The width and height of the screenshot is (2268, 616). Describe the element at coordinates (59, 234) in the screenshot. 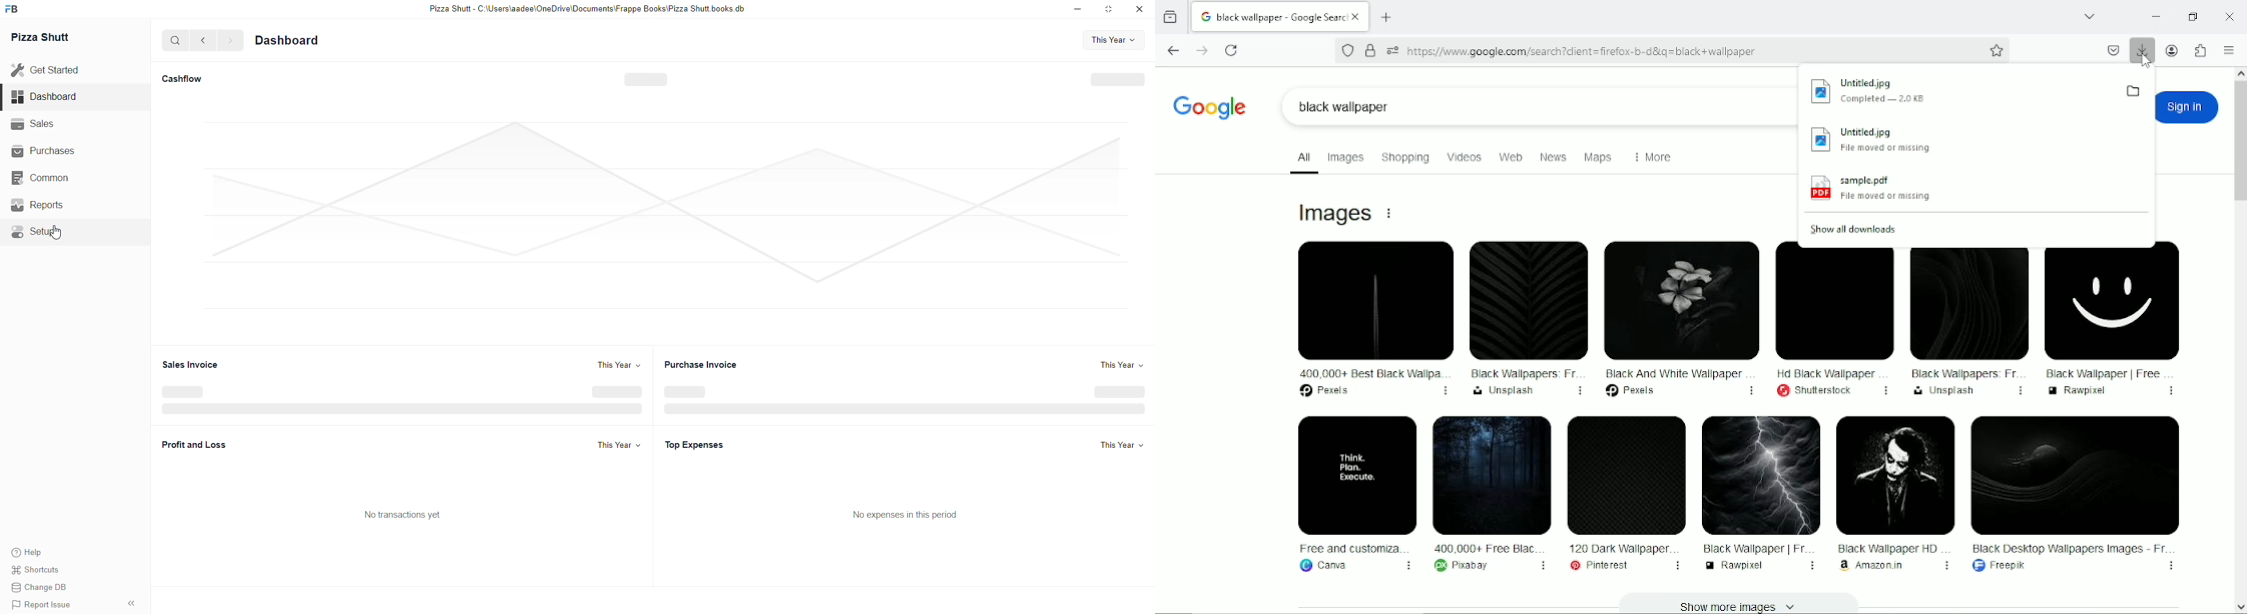

I see `cursor` at that location.